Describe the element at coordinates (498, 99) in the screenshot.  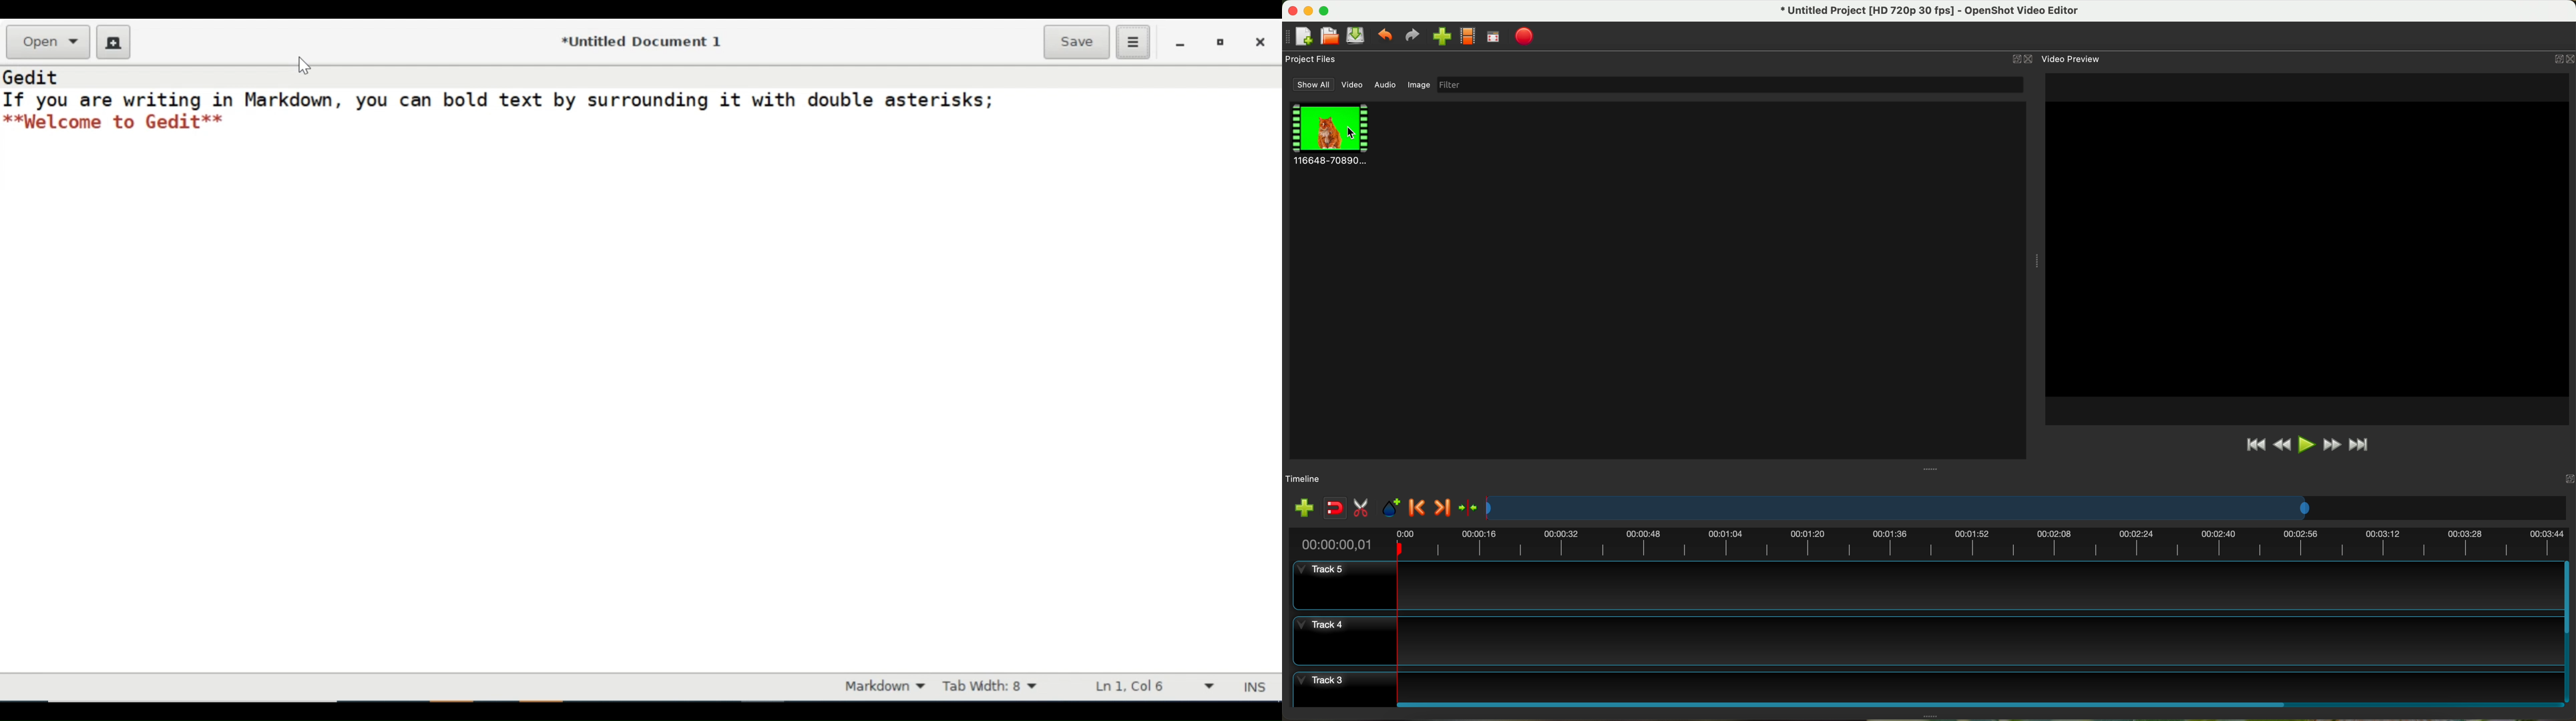
I see `If you are writing in Markdown, you can bold text by surrounding it with double asterisks;` at that location.